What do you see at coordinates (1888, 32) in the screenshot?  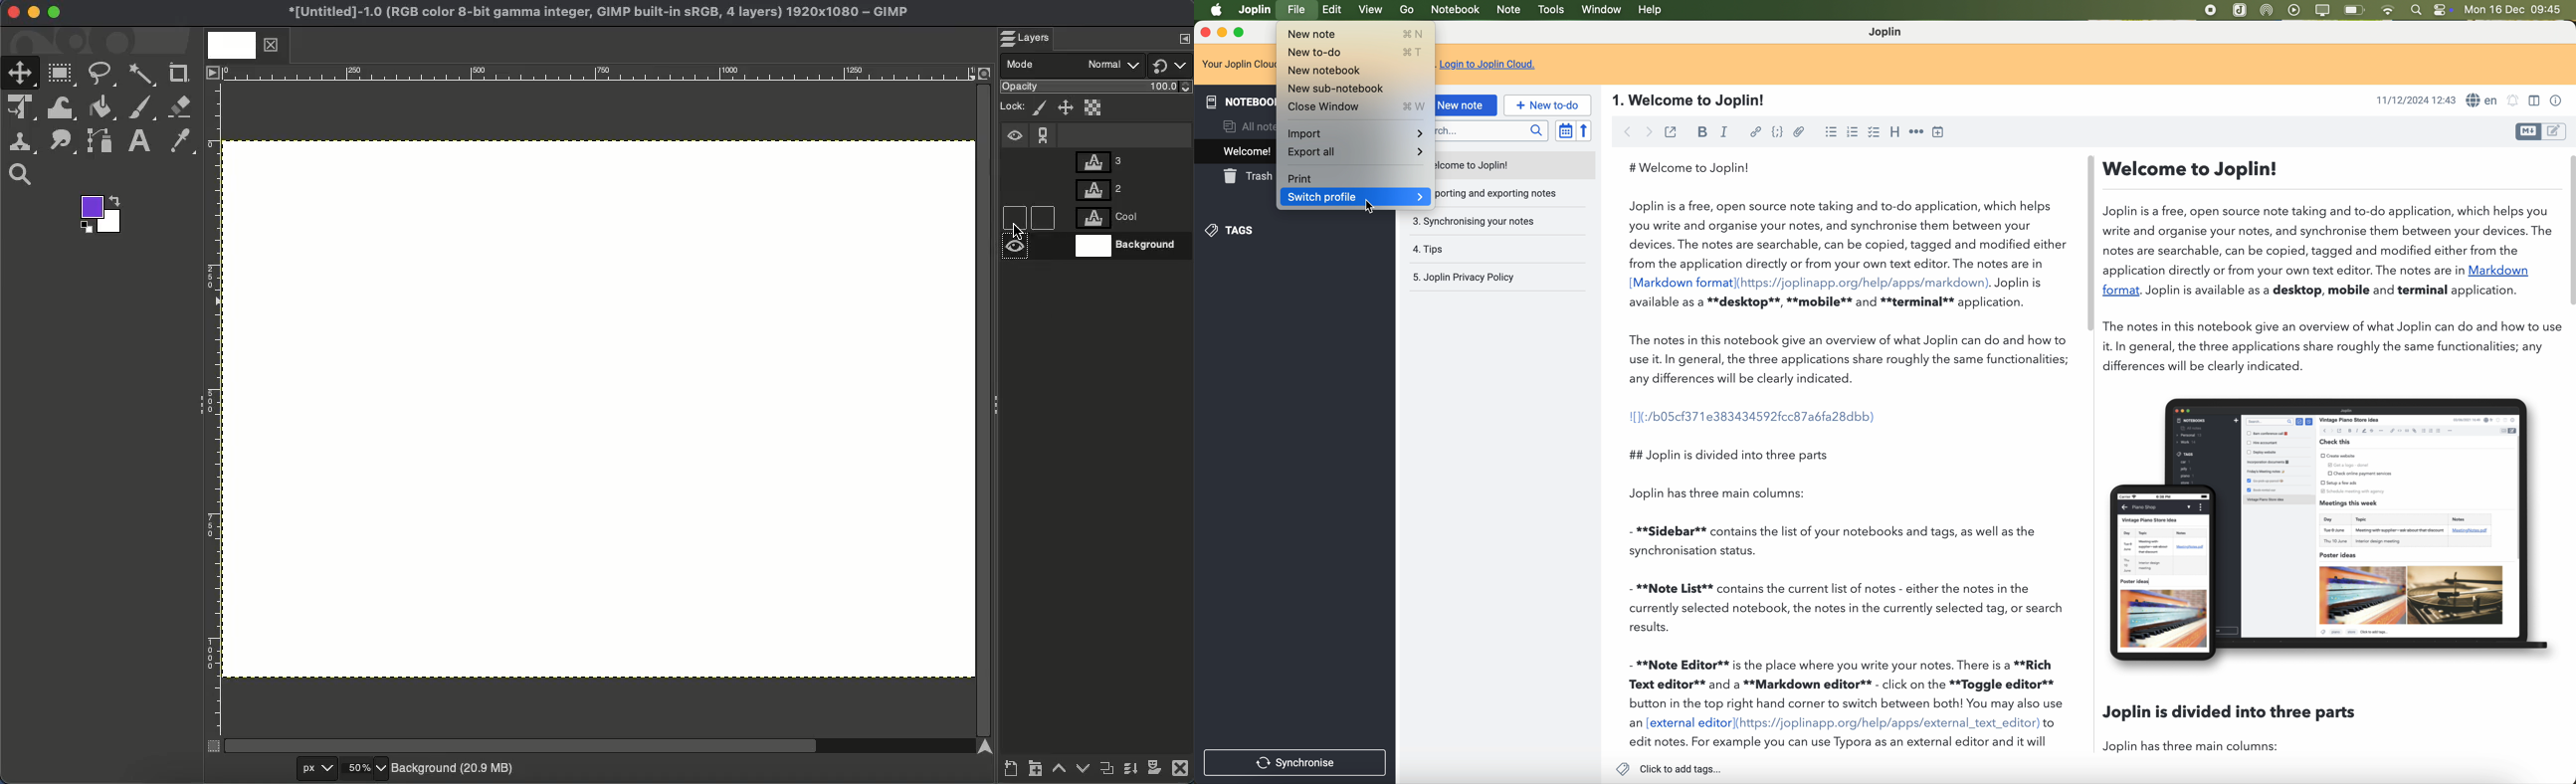 I see `Joplin` at bounding box center [1888, 32].